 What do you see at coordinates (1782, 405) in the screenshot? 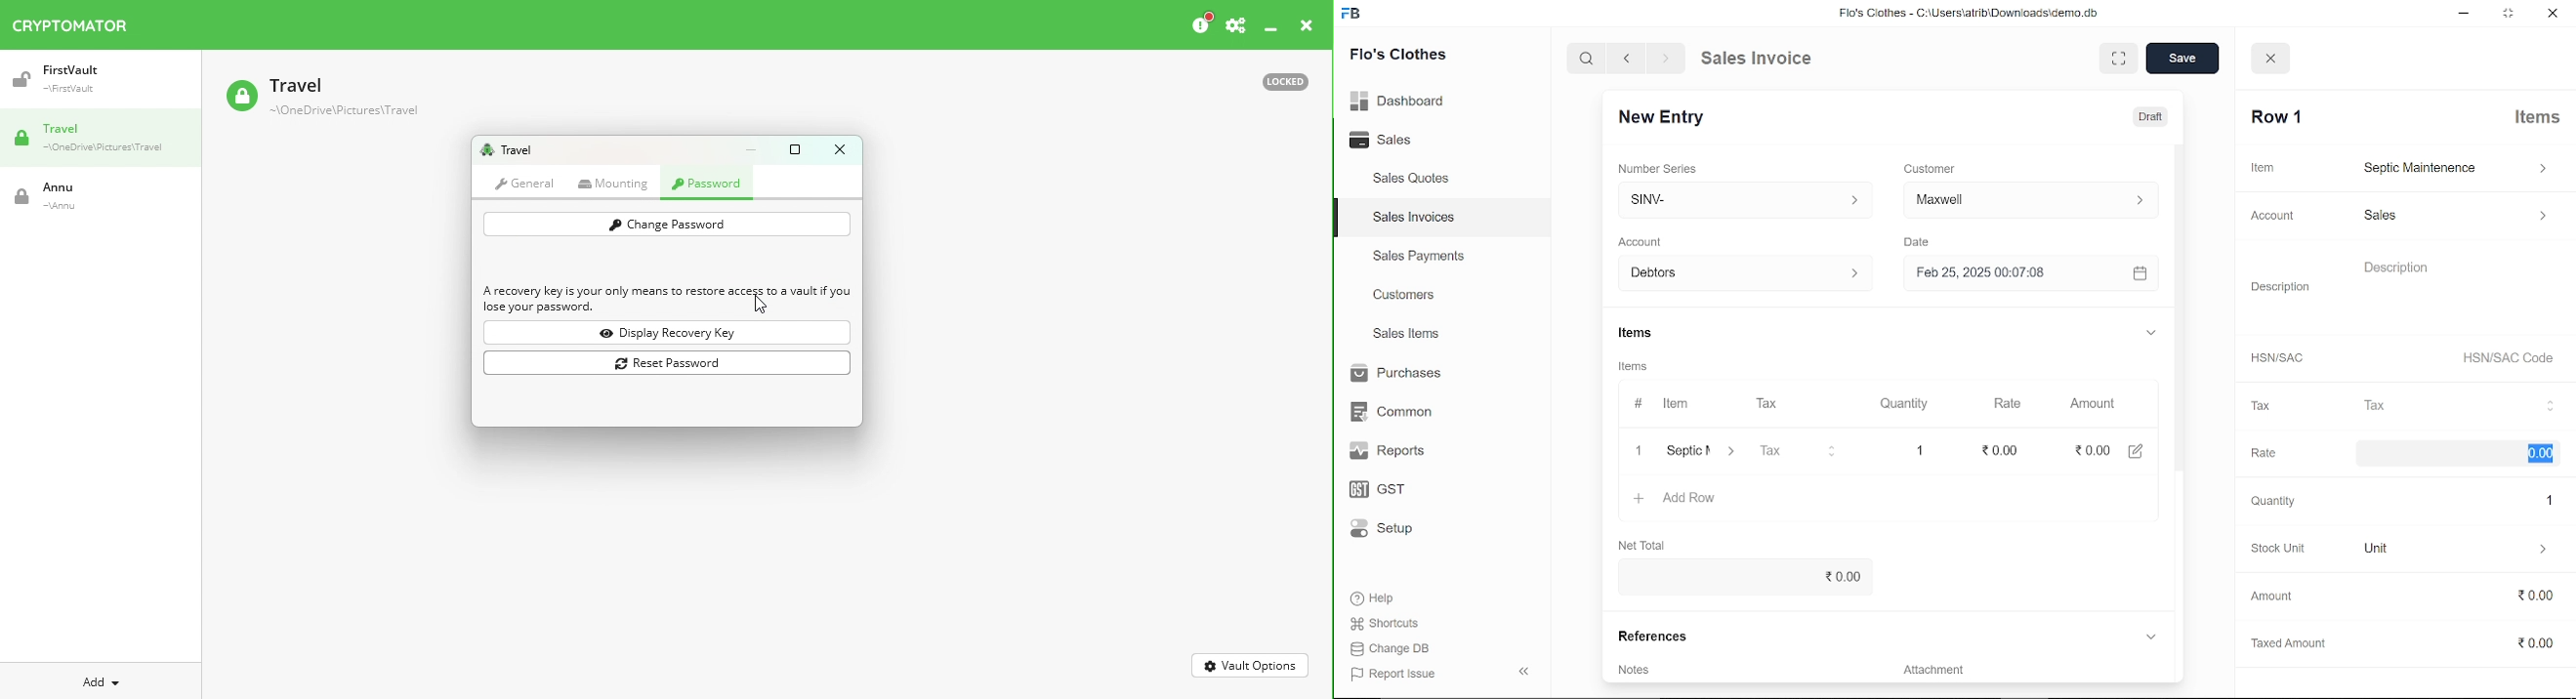
I see `Tax` at bounding box center [1782, 405].